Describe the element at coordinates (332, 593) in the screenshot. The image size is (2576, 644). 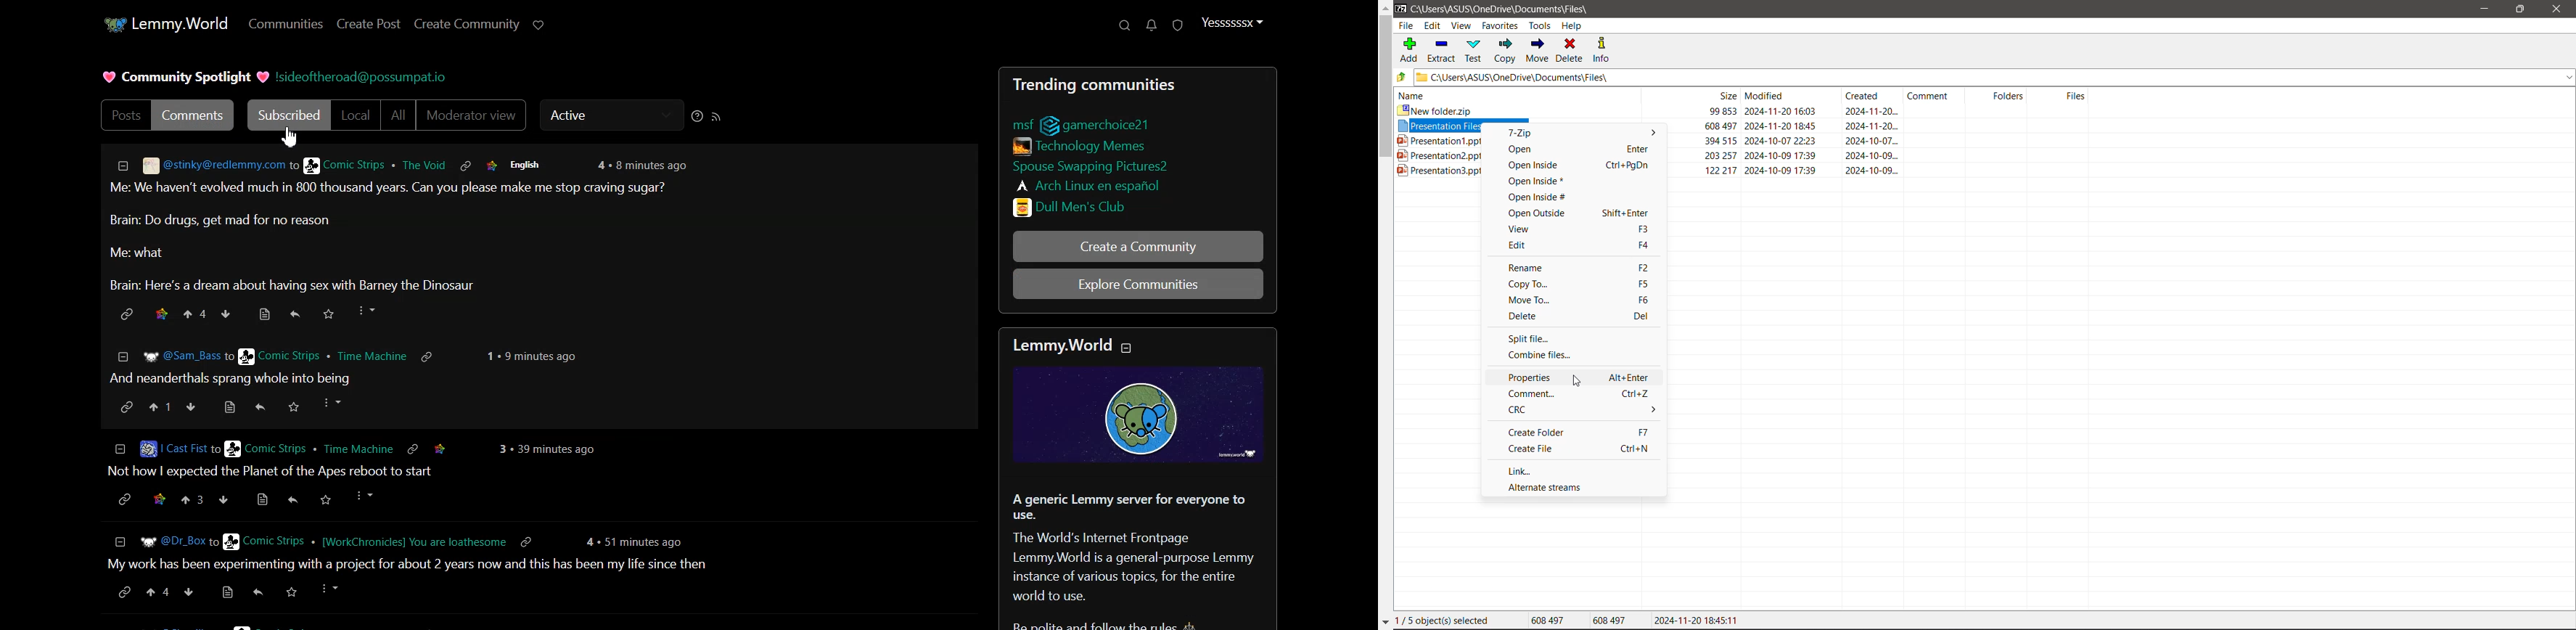
I see `more` at that location.